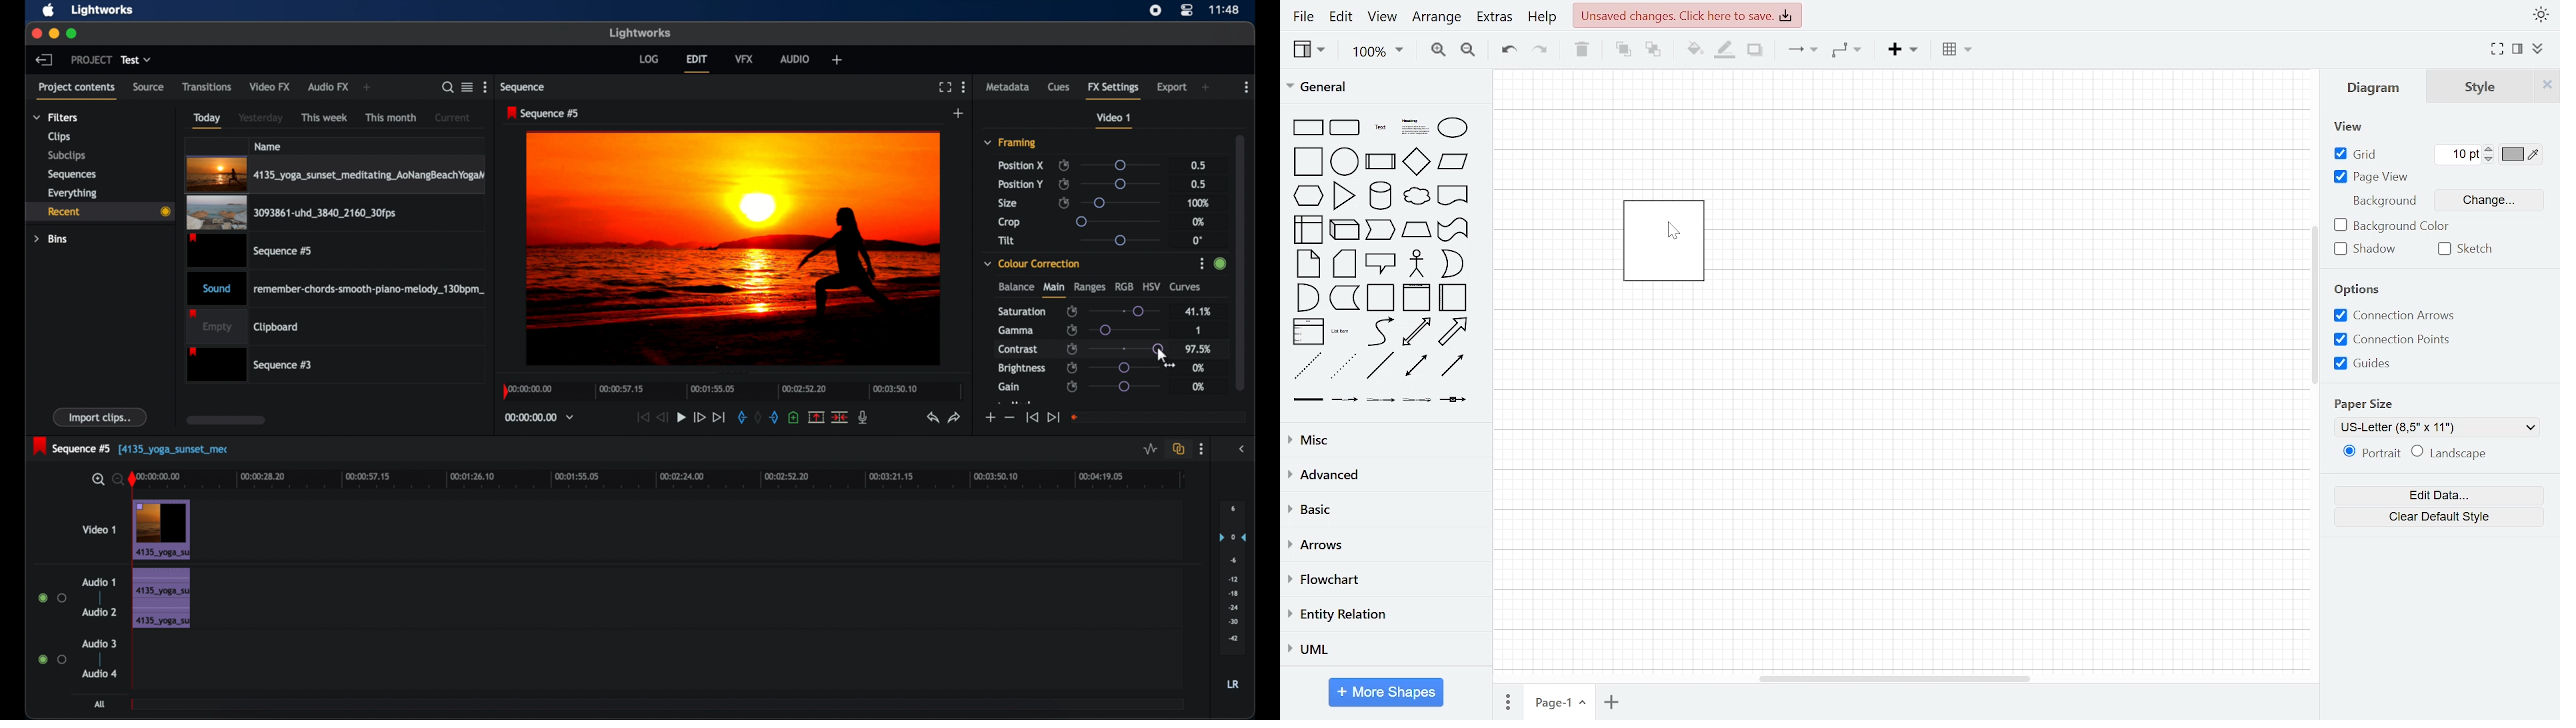 This screenshot has height=728, width=2576. I want to click on lightworks, so click(640, 33).